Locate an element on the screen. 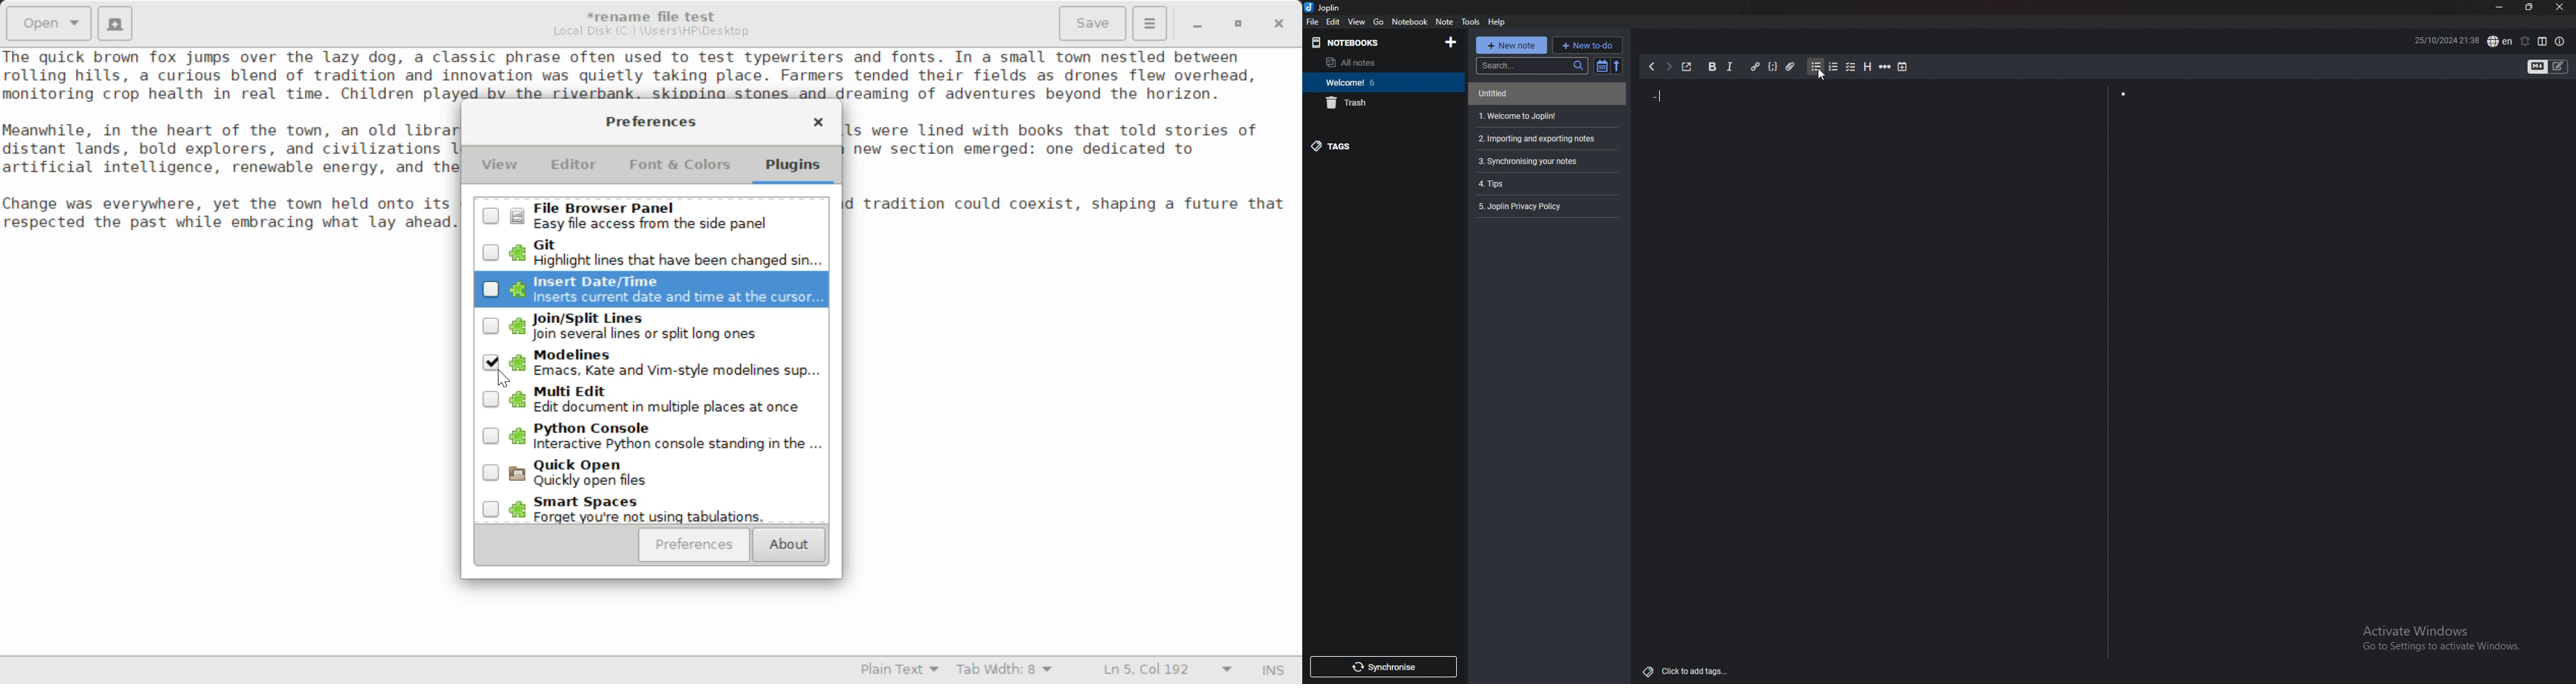 This screenshot has width=2576, height=700. insert time is located at coordinates (1905, 68).